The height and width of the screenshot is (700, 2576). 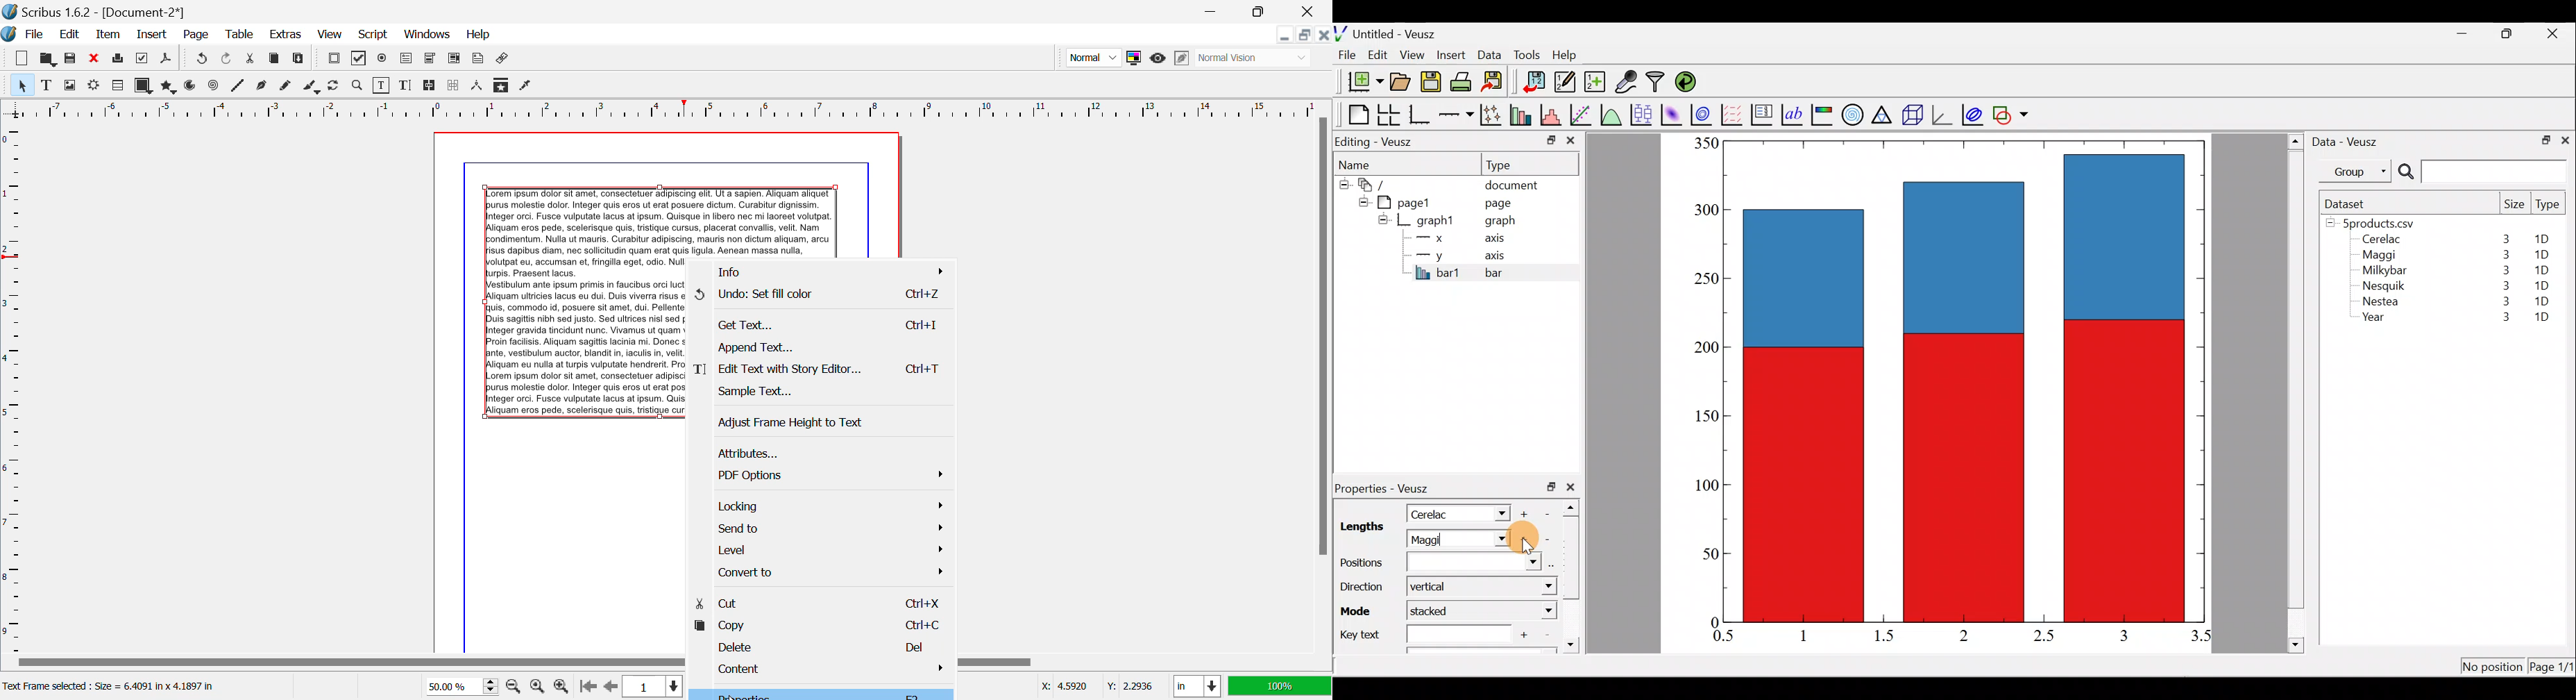 What do you see at coordinates (13, 387) in the screenshot?
I see `Horizontal Page Margins` at bounding box center [13, 387].